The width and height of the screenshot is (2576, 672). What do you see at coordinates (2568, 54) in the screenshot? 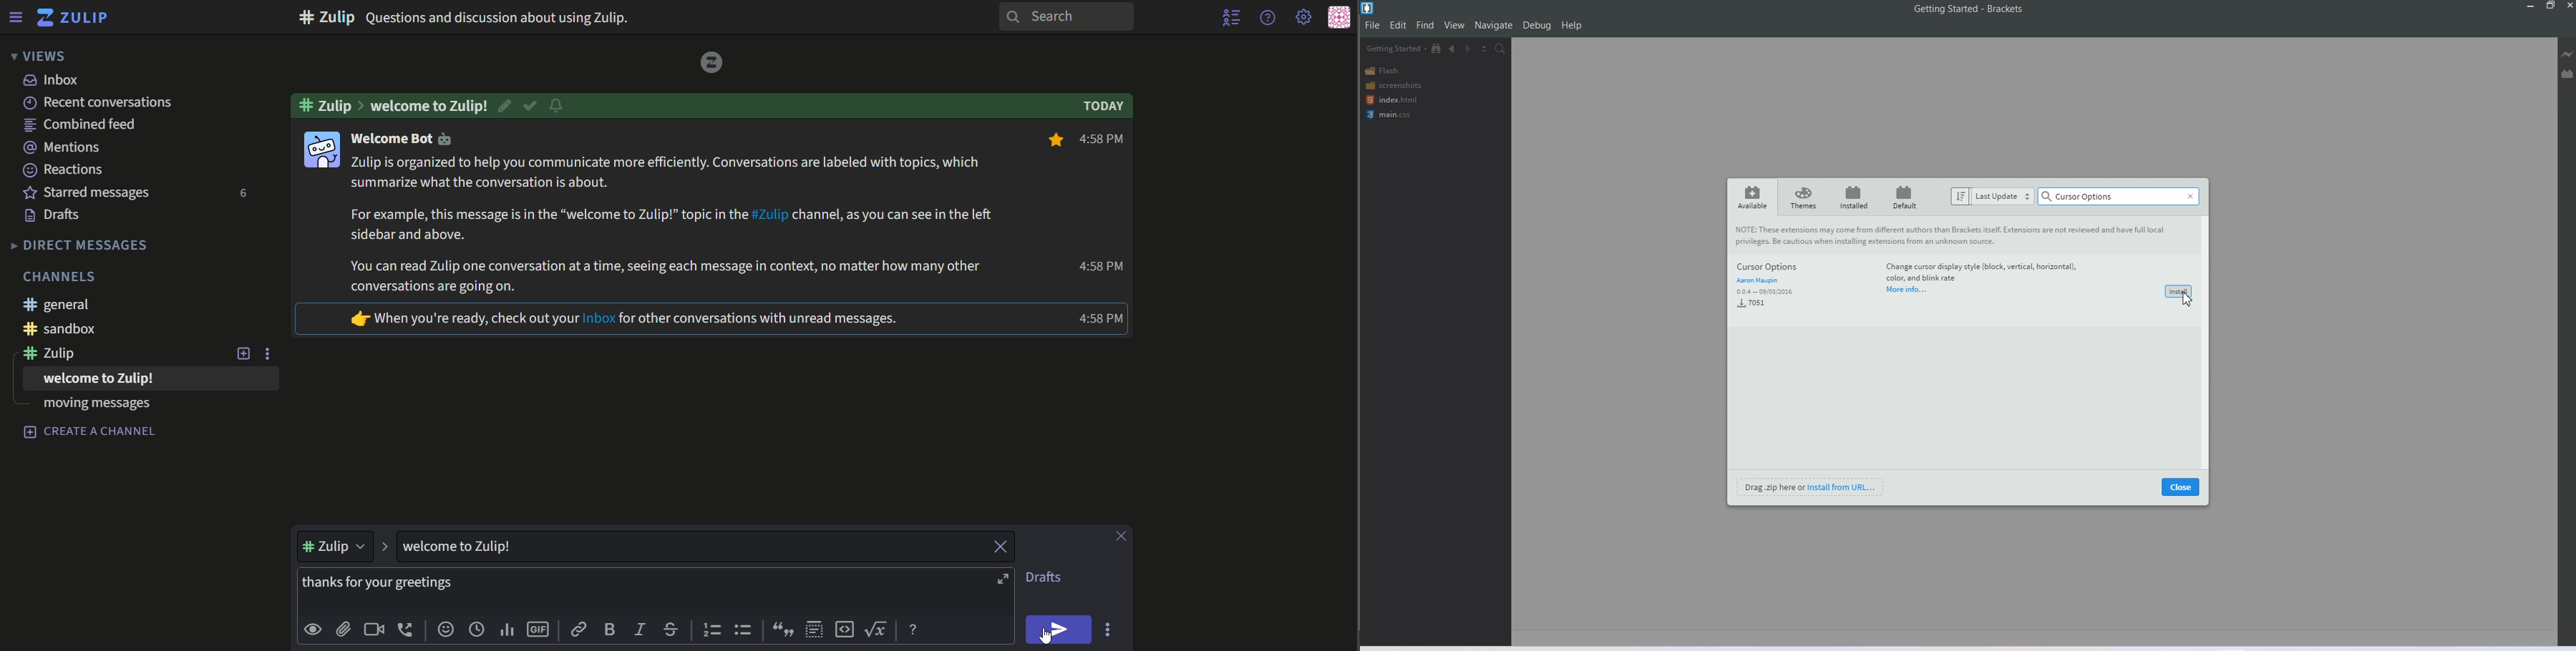
I see `Live Preview` at bounding box center [2568, 54].